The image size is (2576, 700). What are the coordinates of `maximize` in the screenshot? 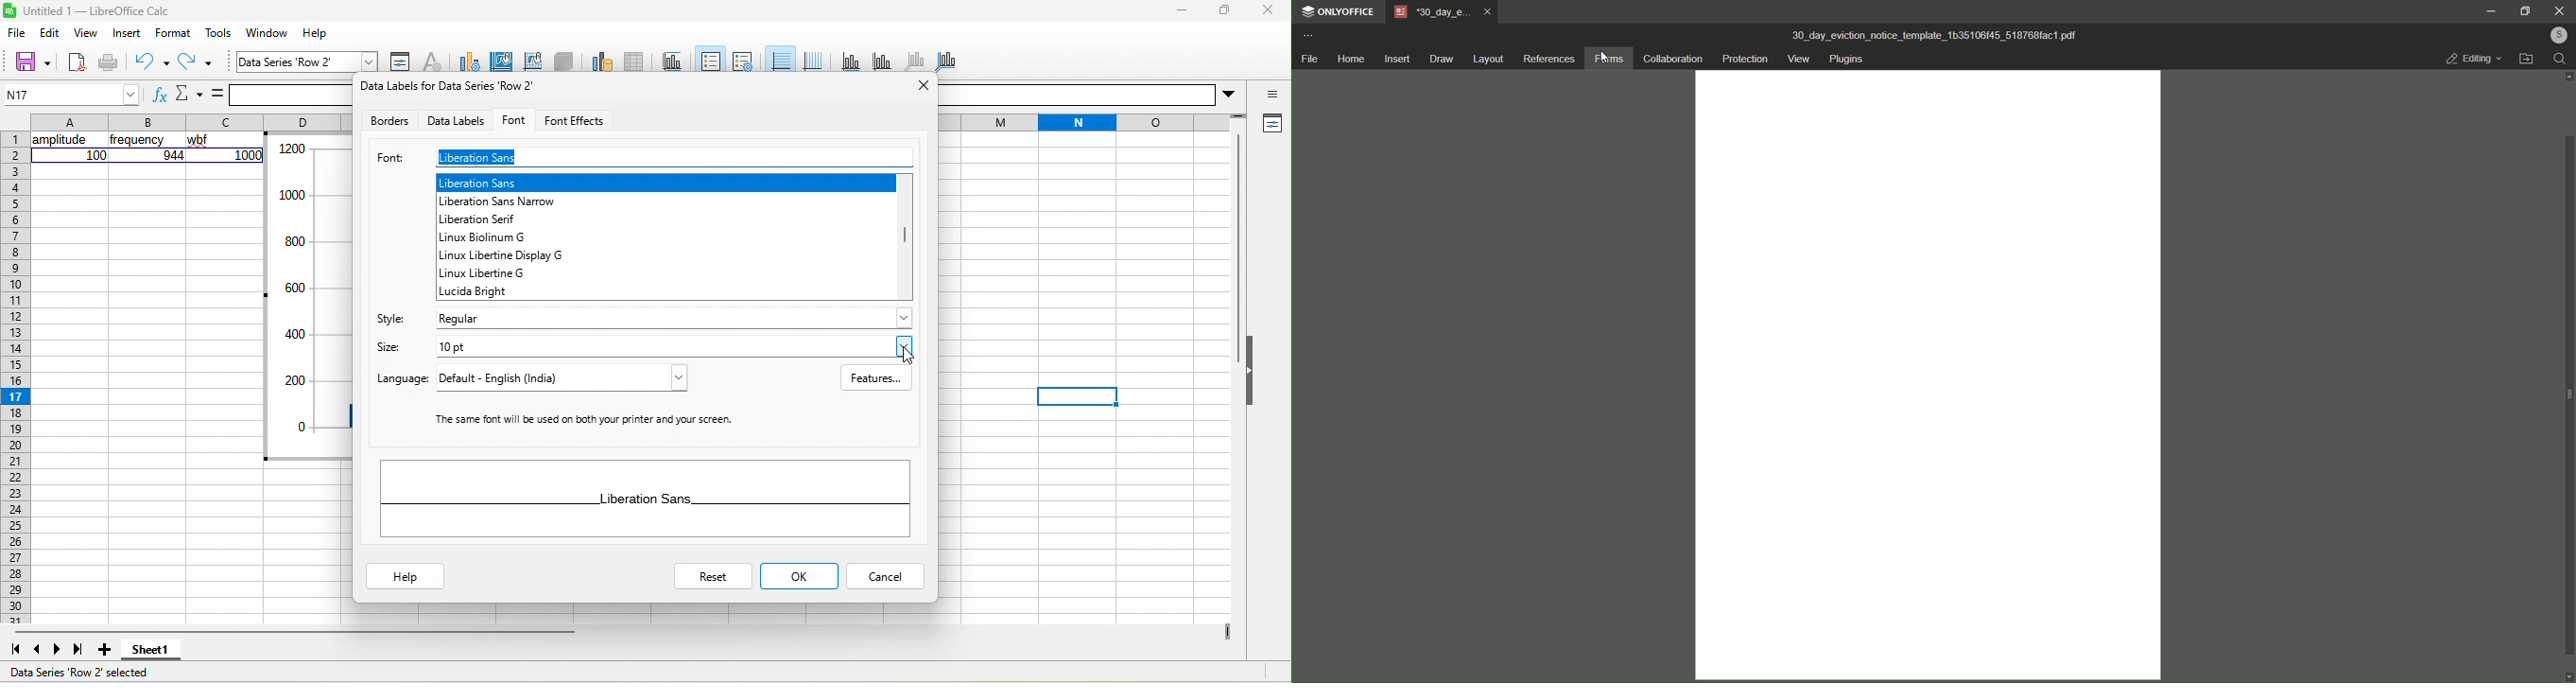 It's located at (2525, 11).